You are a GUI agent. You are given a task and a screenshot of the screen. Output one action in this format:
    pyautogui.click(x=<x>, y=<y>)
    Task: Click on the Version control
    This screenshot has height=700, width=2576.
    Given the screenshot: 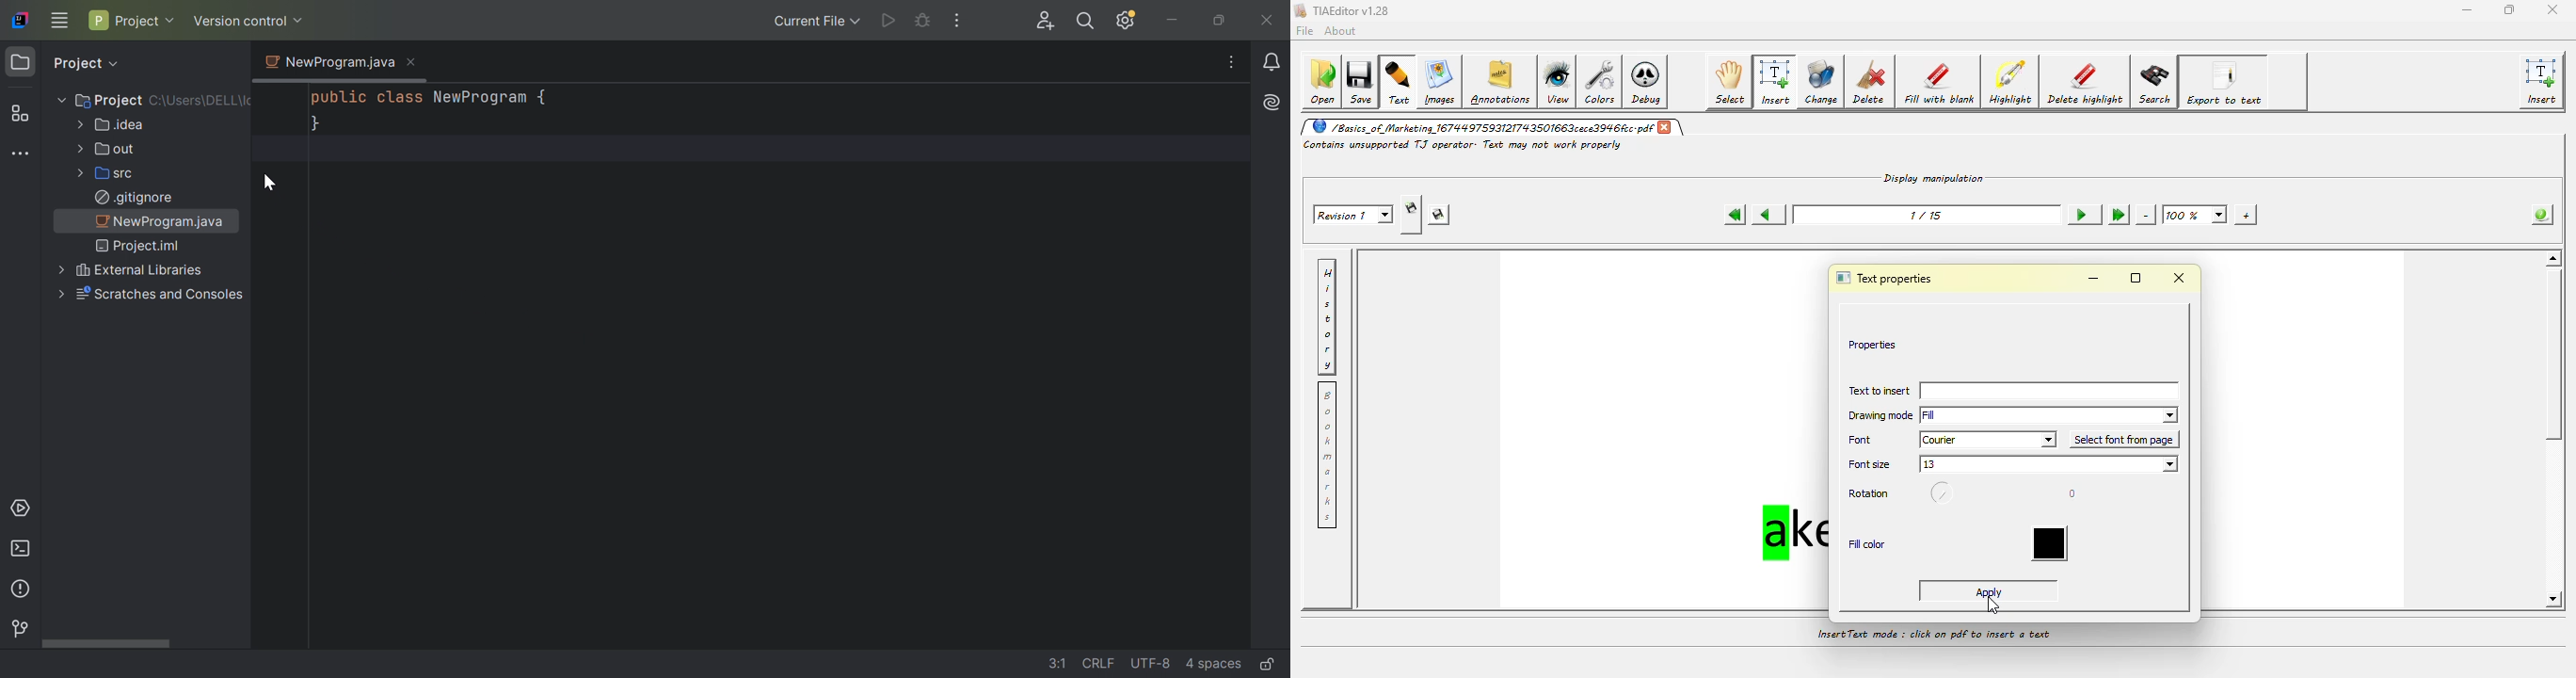 What is the action you would take?
    pyautogui.click(x=240, y=21)
    